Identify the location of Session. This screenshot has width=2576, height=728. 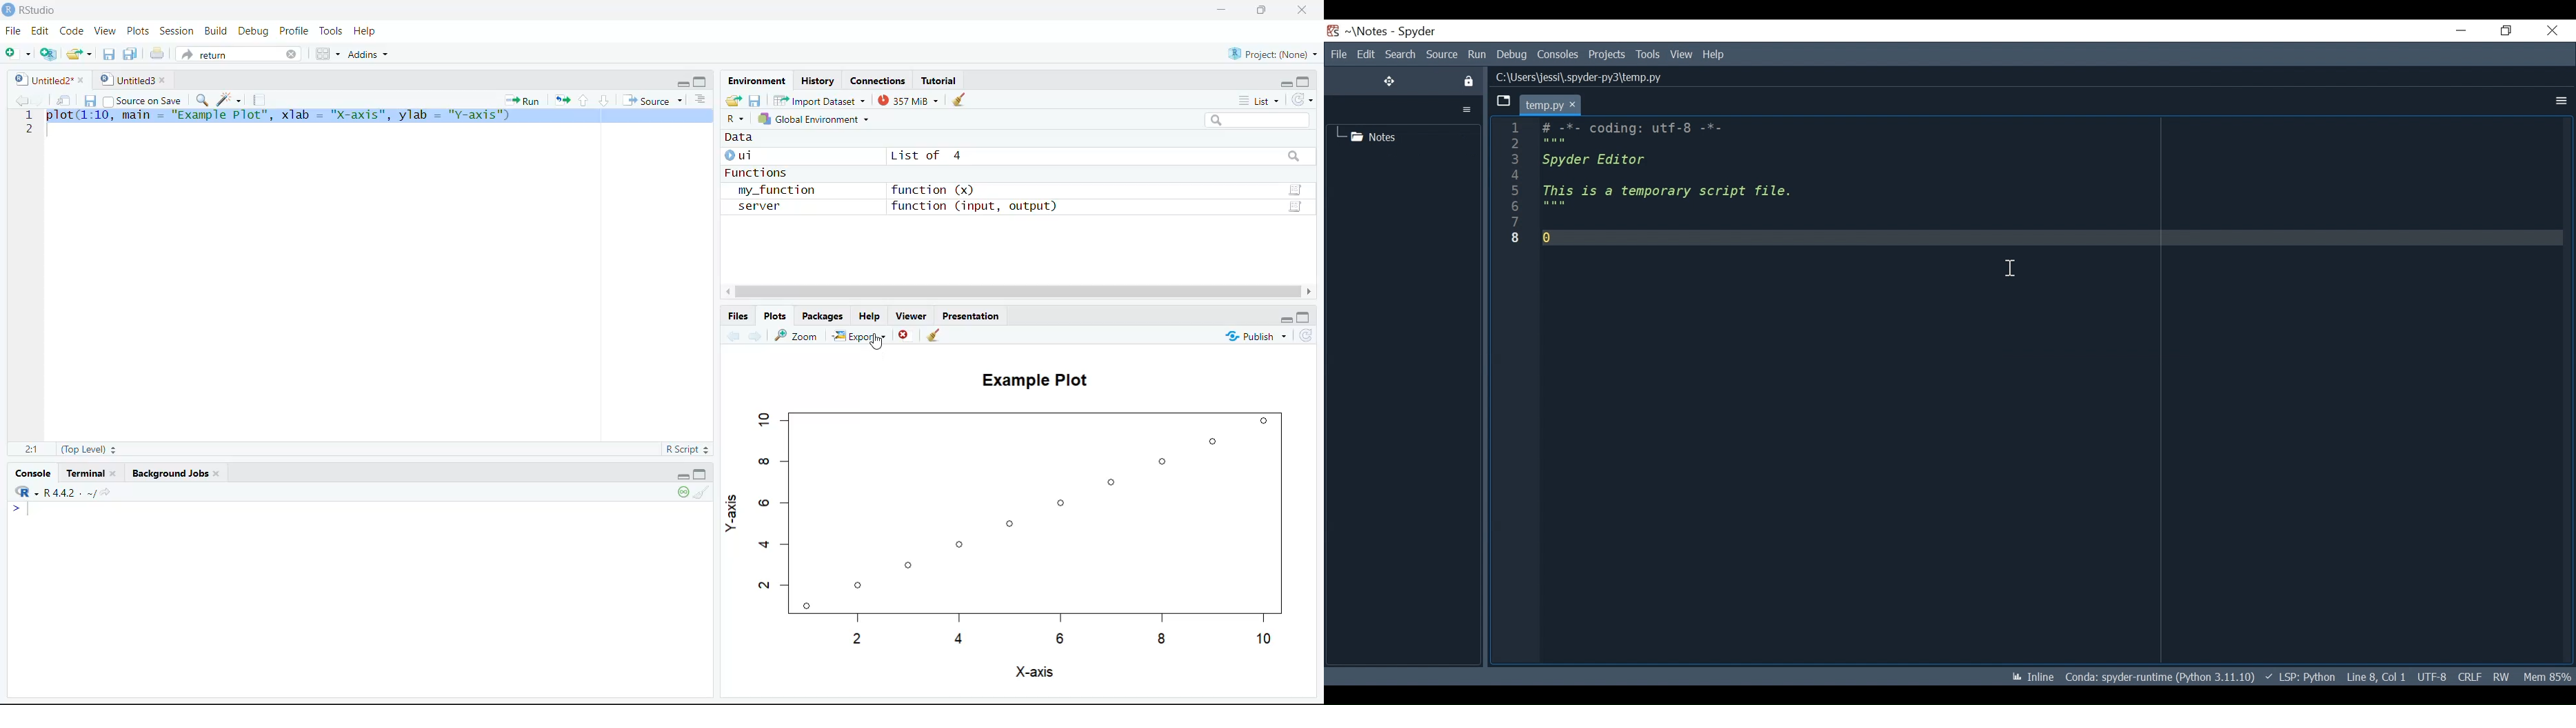
(177, 30).